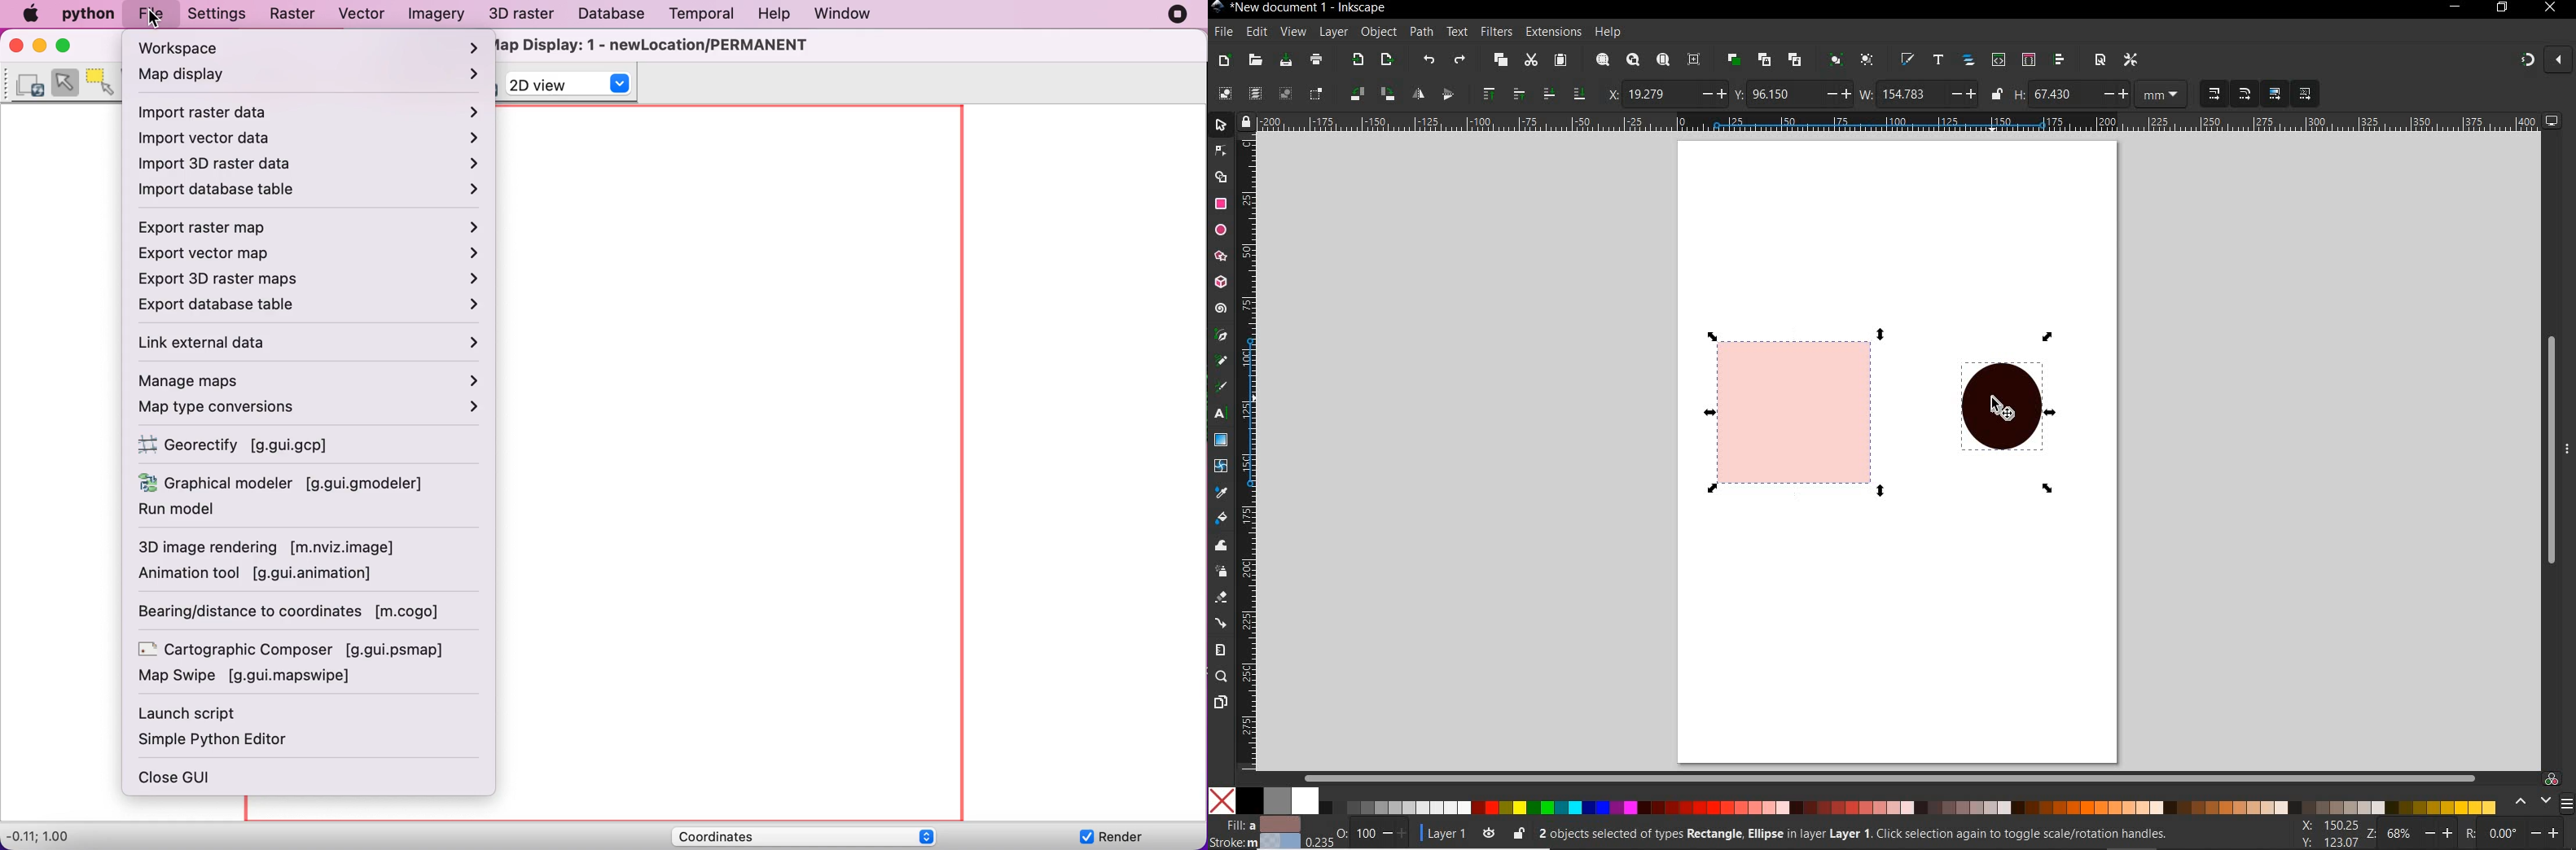 Image resolution: width=2576 pixels, height=868 pixels. What do you see at coordinates (1889, 776) in the screenshot?
I see `scrollbar` at bounding box center [1889, 776].